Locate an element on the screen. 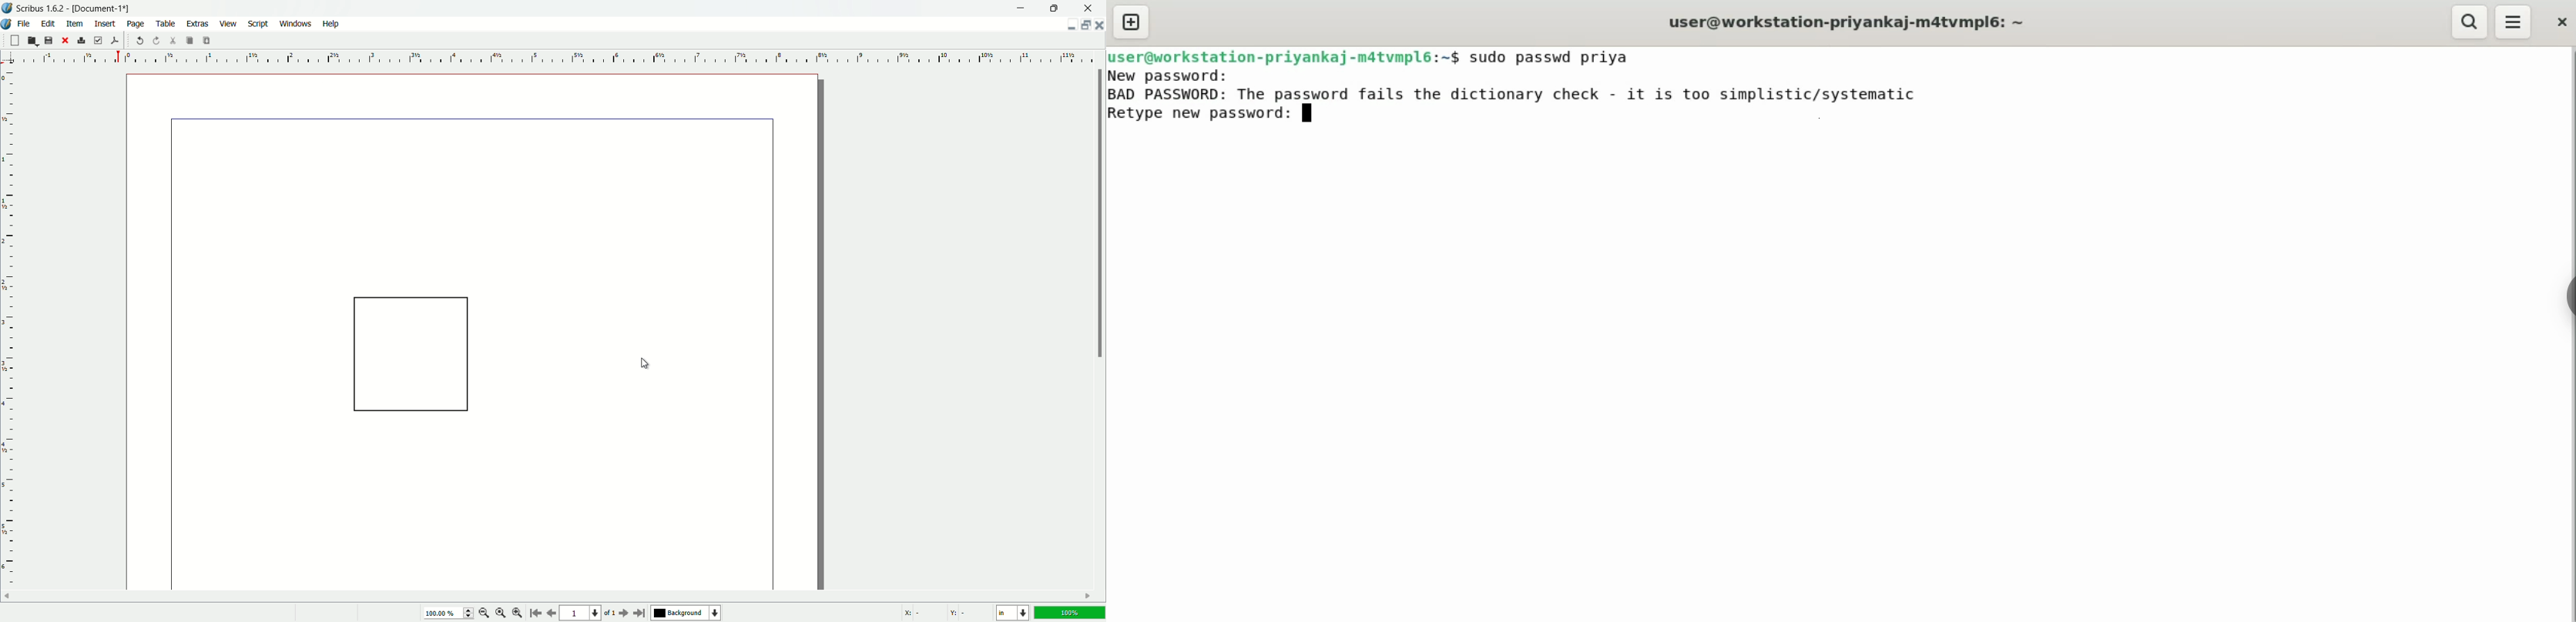 The height and width of the screenshot is (644, 2576). edit menu is located at coordinates (47, 24).